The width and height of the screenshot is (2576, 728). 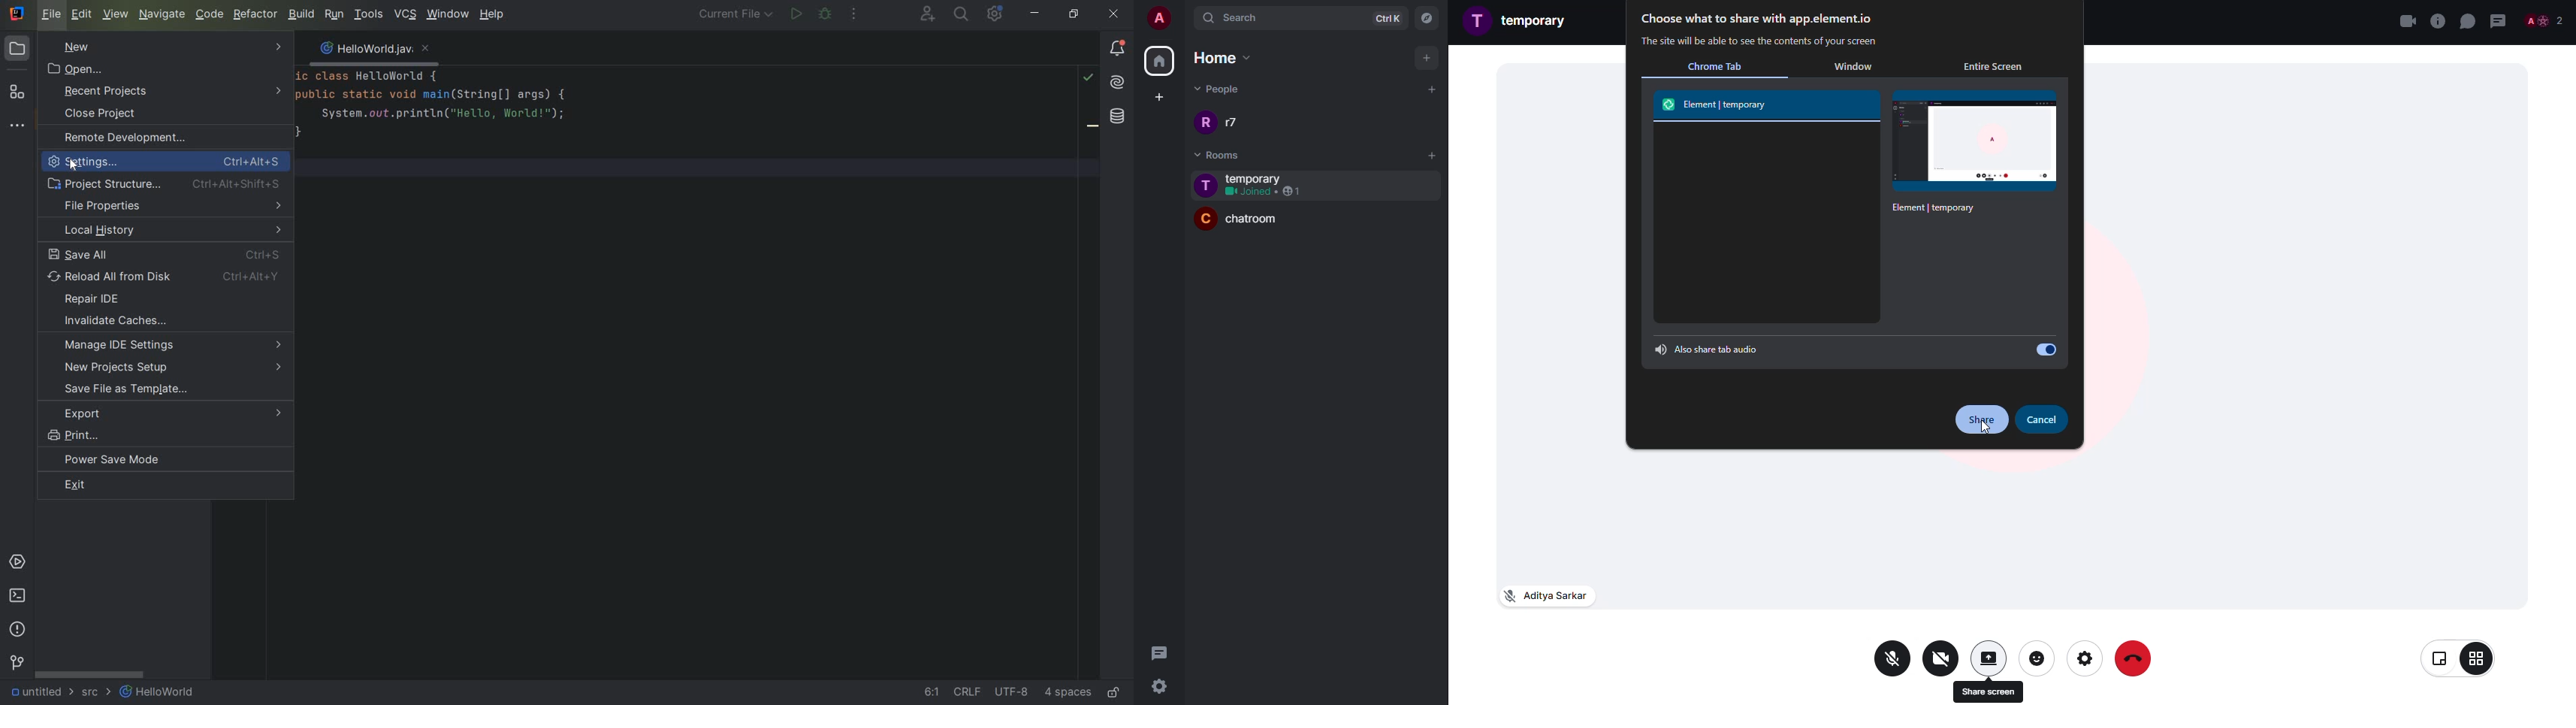 What do you see at coordinates (2459, 658) in the screenshot?
I see `view change` at bounding box center [2459, 658].